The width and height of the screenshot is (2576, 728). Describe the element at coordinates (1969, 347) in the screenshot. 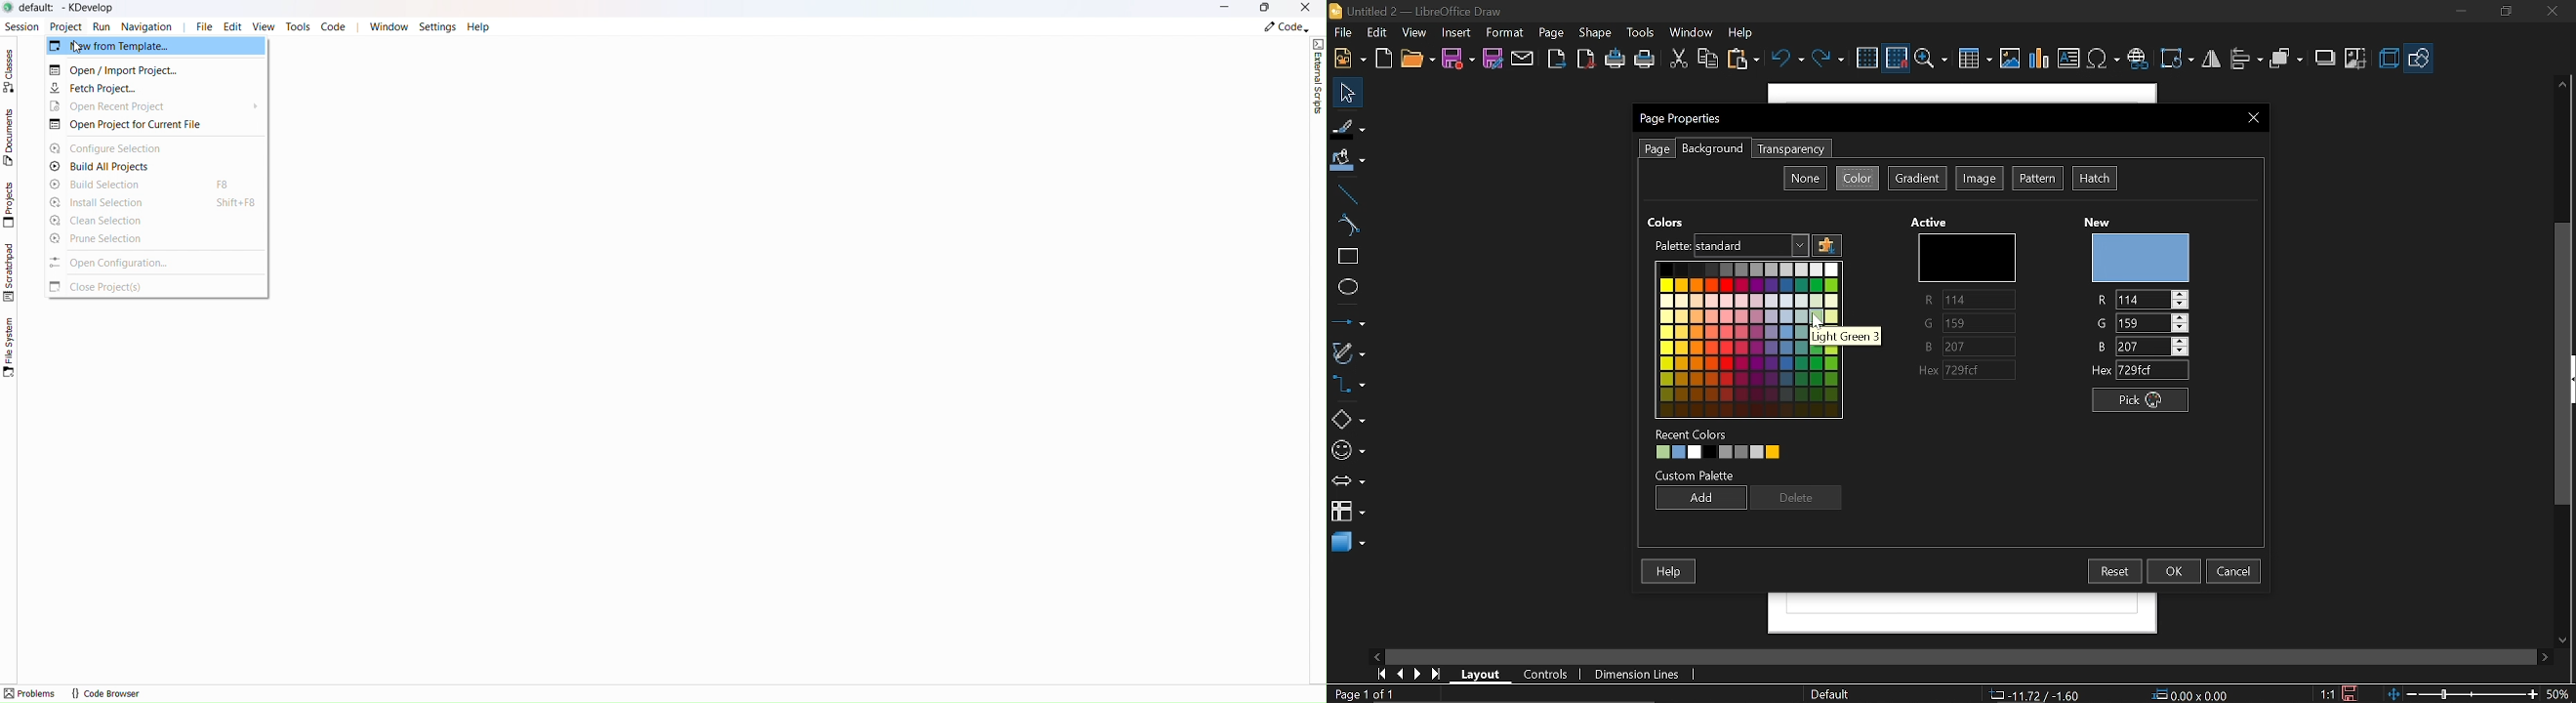

I see `B` at that location.